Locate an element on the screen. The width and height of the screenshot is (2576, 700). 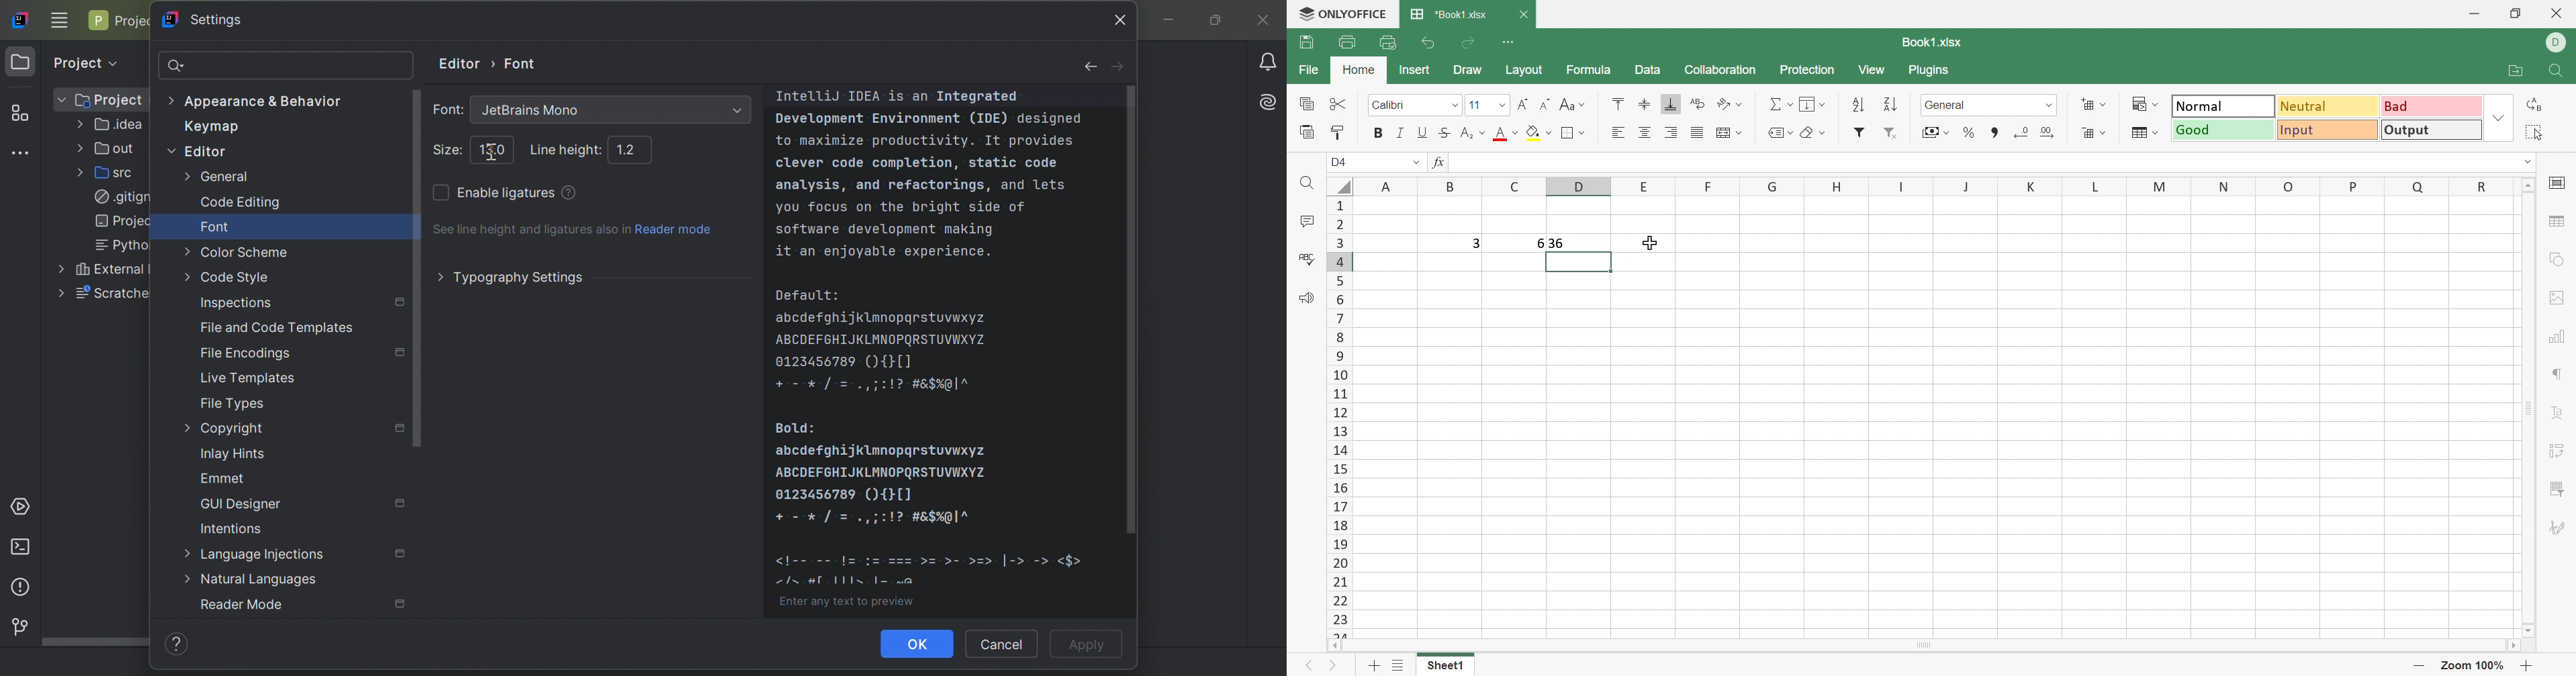
View is located at coordinates (1871, 69).